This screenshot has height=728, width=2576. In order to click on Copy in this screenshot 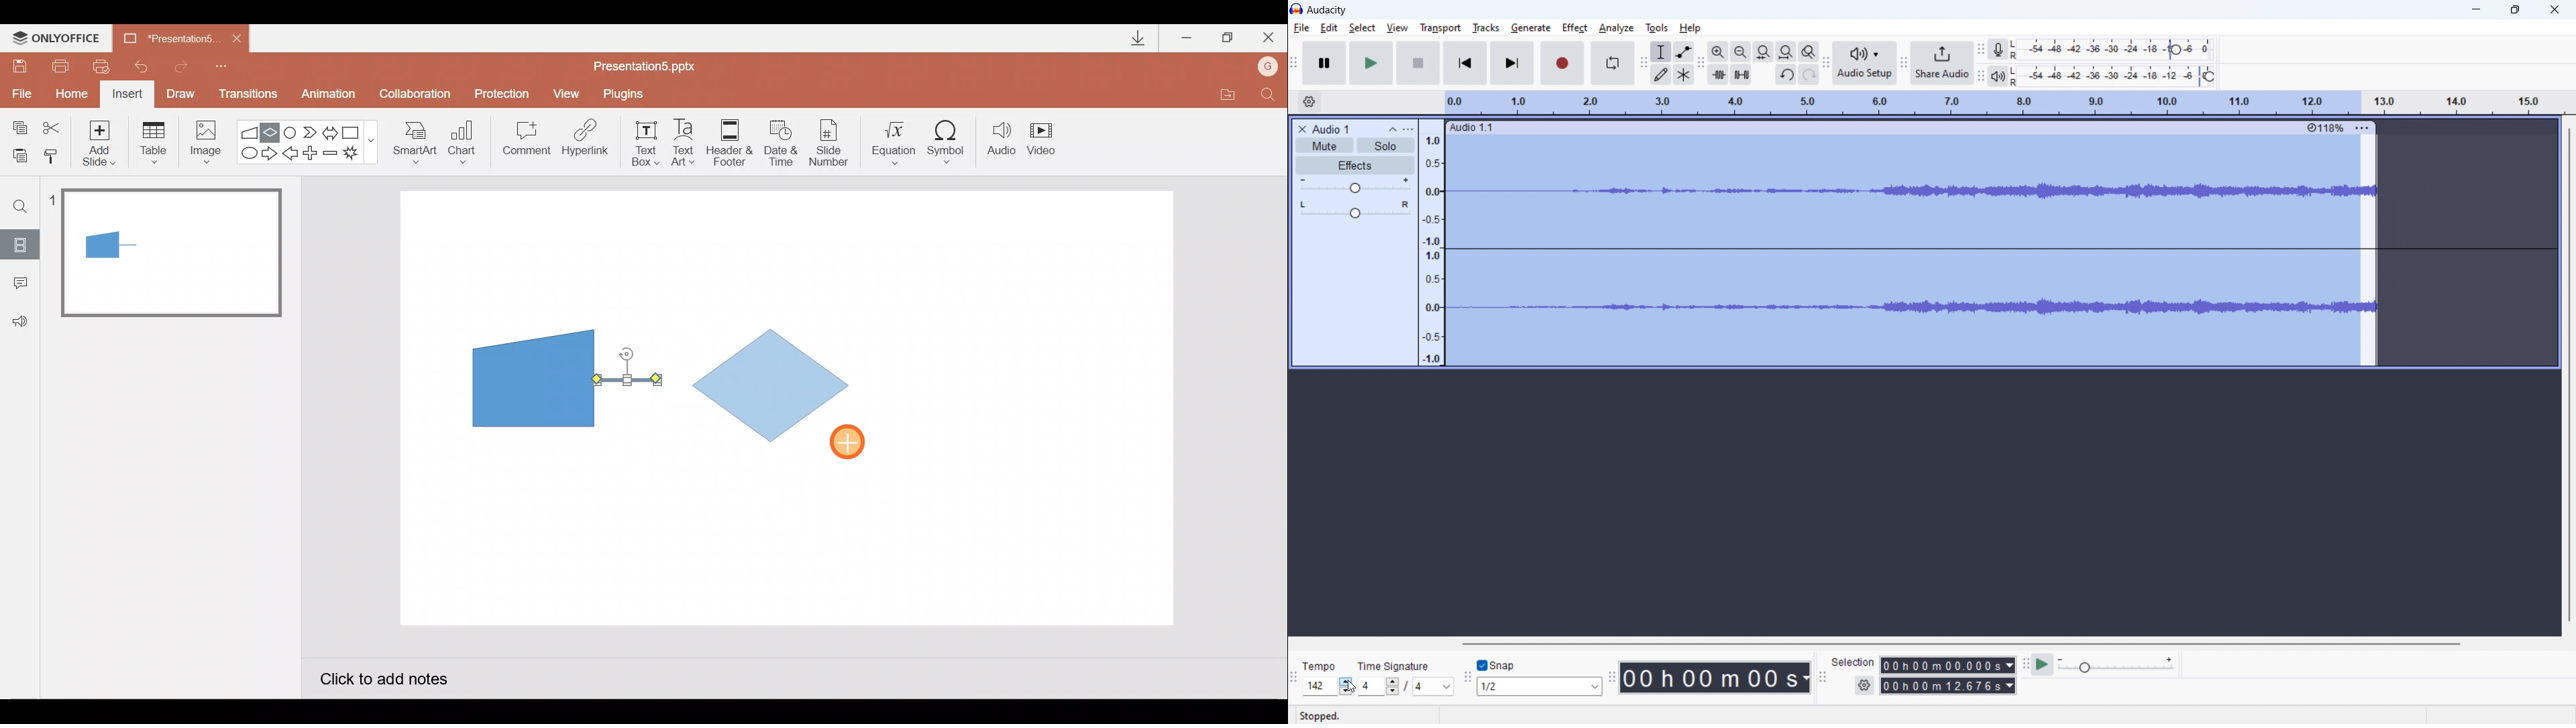, I will do `click(17, 125)`.